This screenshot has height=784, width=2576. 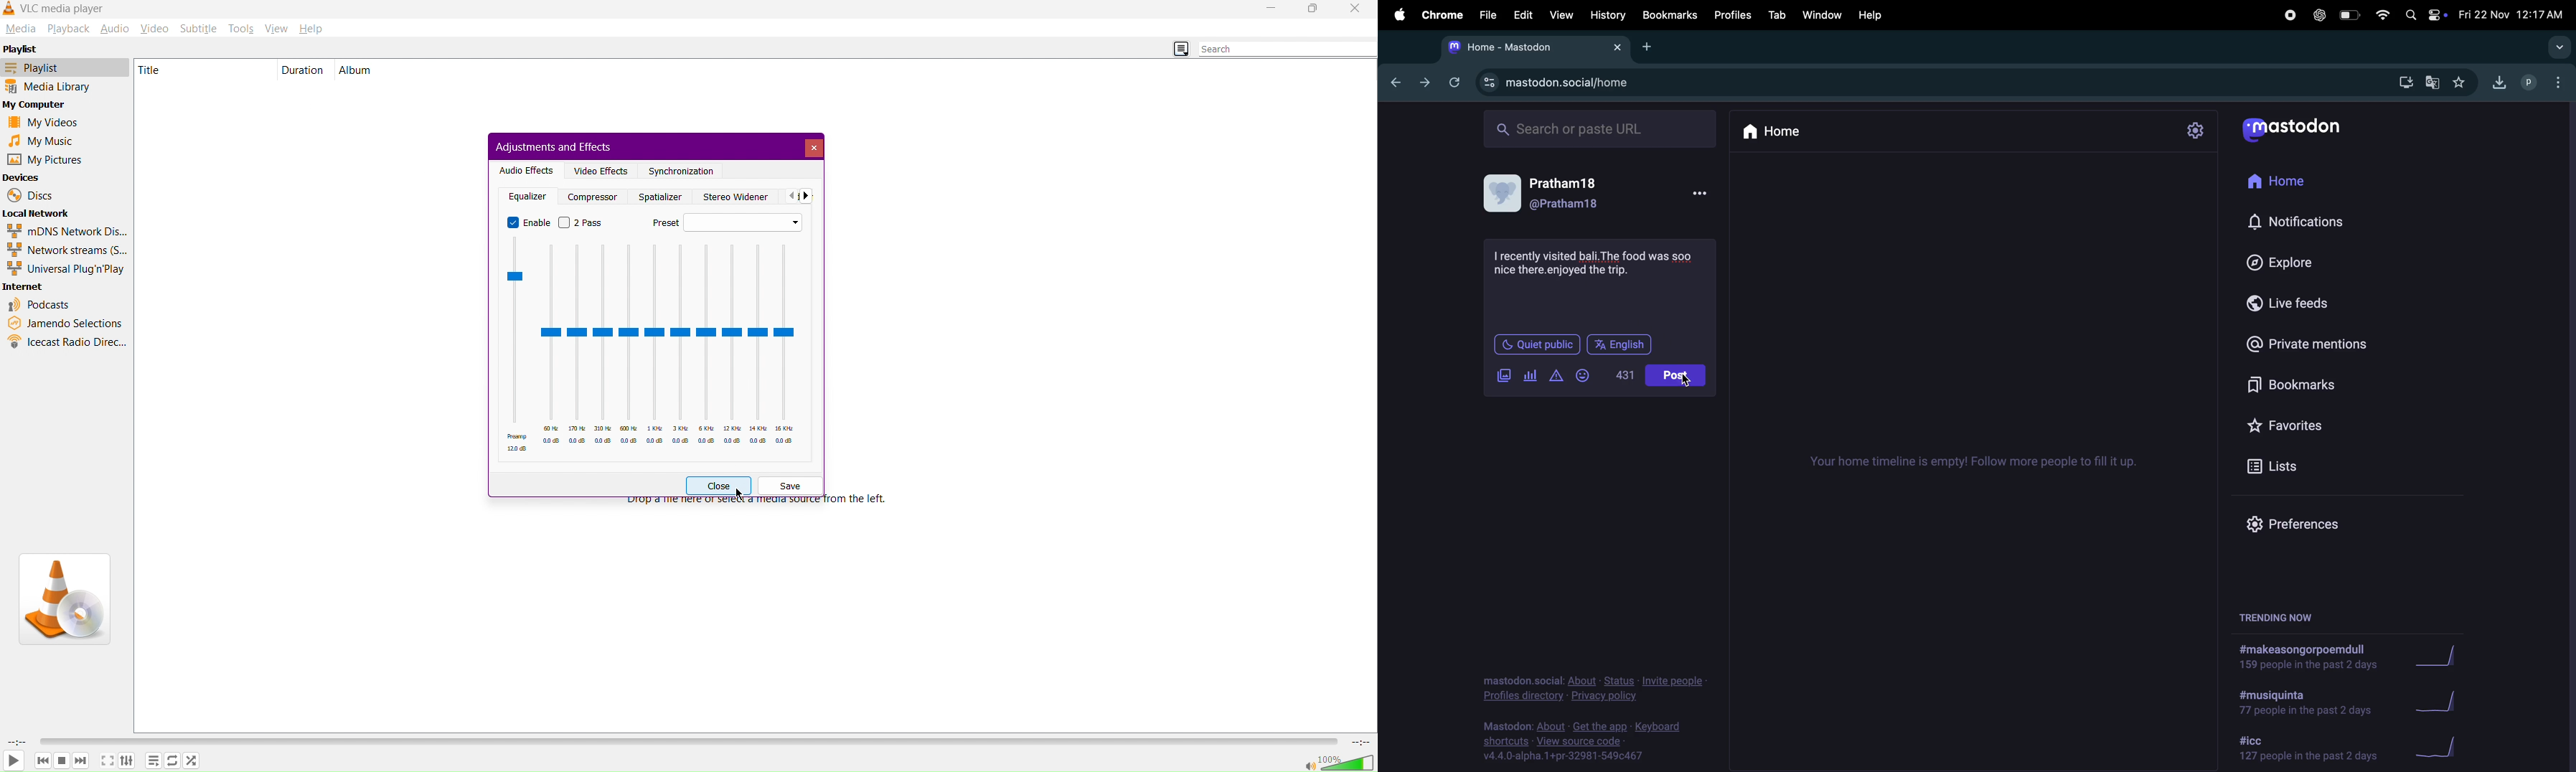 I want to click on posts, so click(x=1675, y=376).